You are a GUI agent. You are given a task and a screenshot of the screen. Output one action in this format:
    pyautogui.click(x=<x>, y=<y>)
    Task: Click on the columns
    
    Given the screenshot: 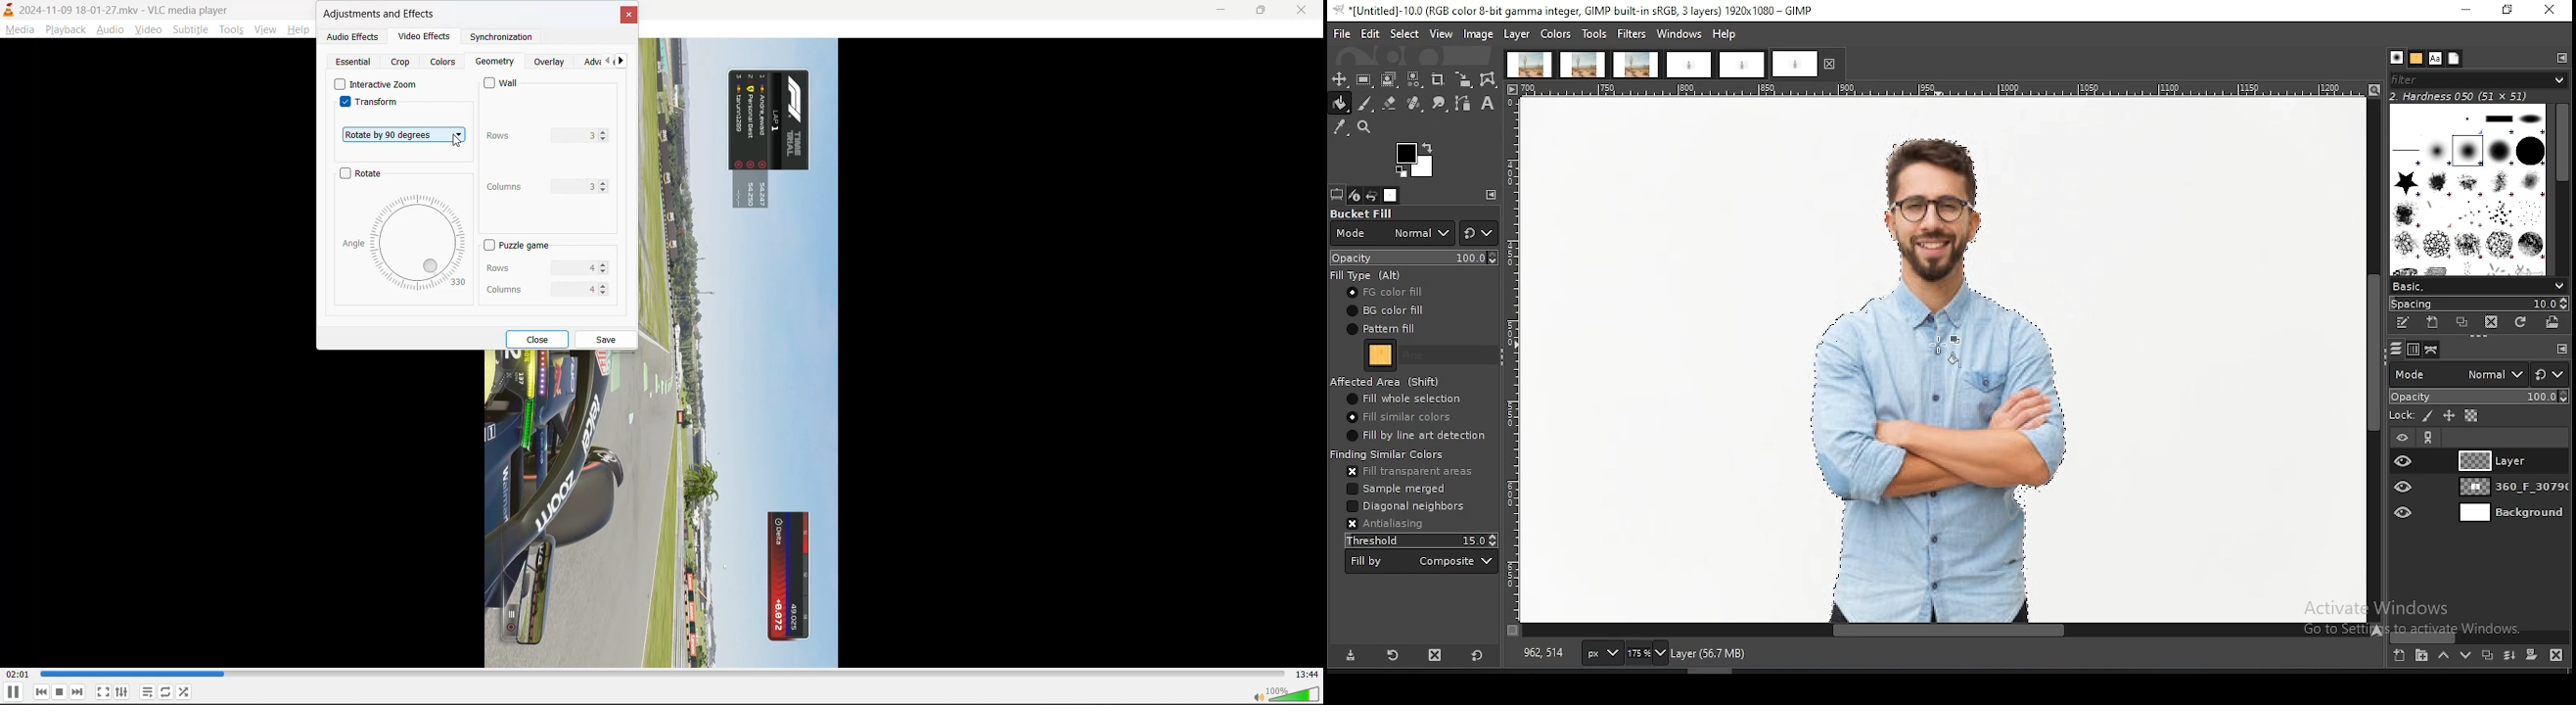 What is the action you would take?
    pyautogui.click(x=532, y=186)
    